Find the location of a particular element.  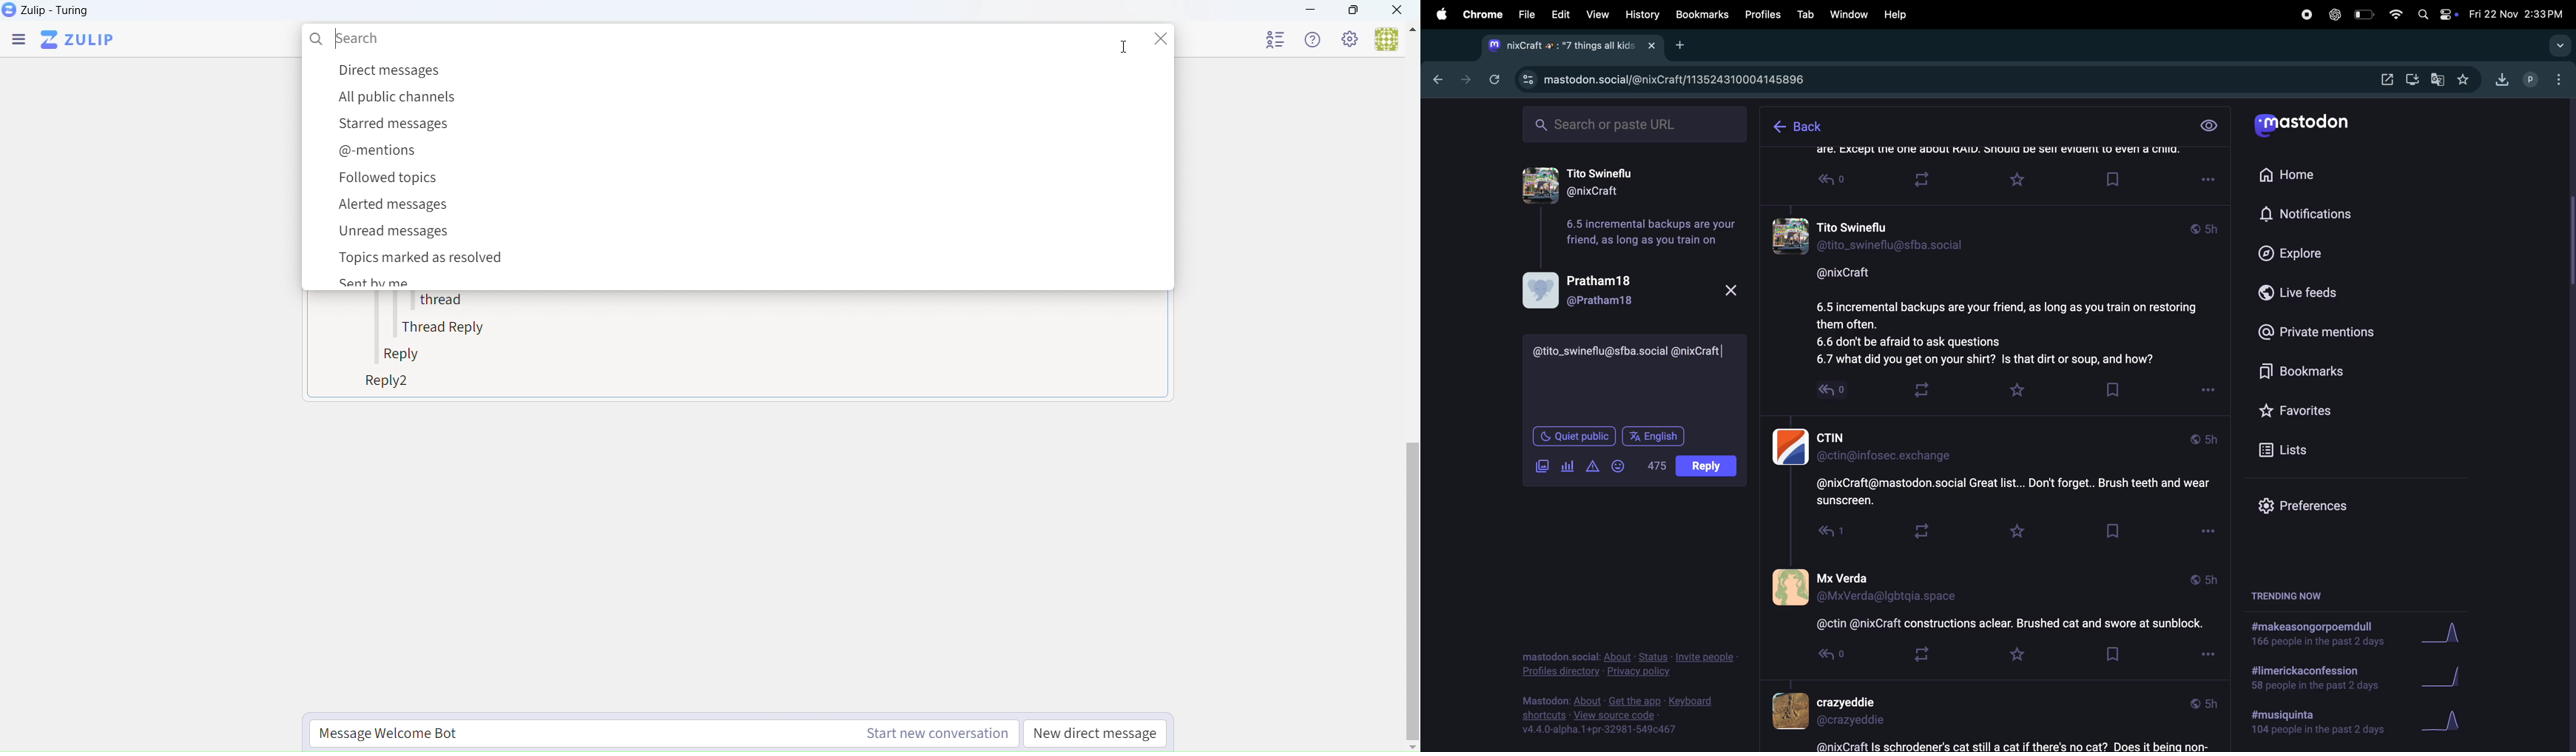

Help is located at coordinates (1317, 40).